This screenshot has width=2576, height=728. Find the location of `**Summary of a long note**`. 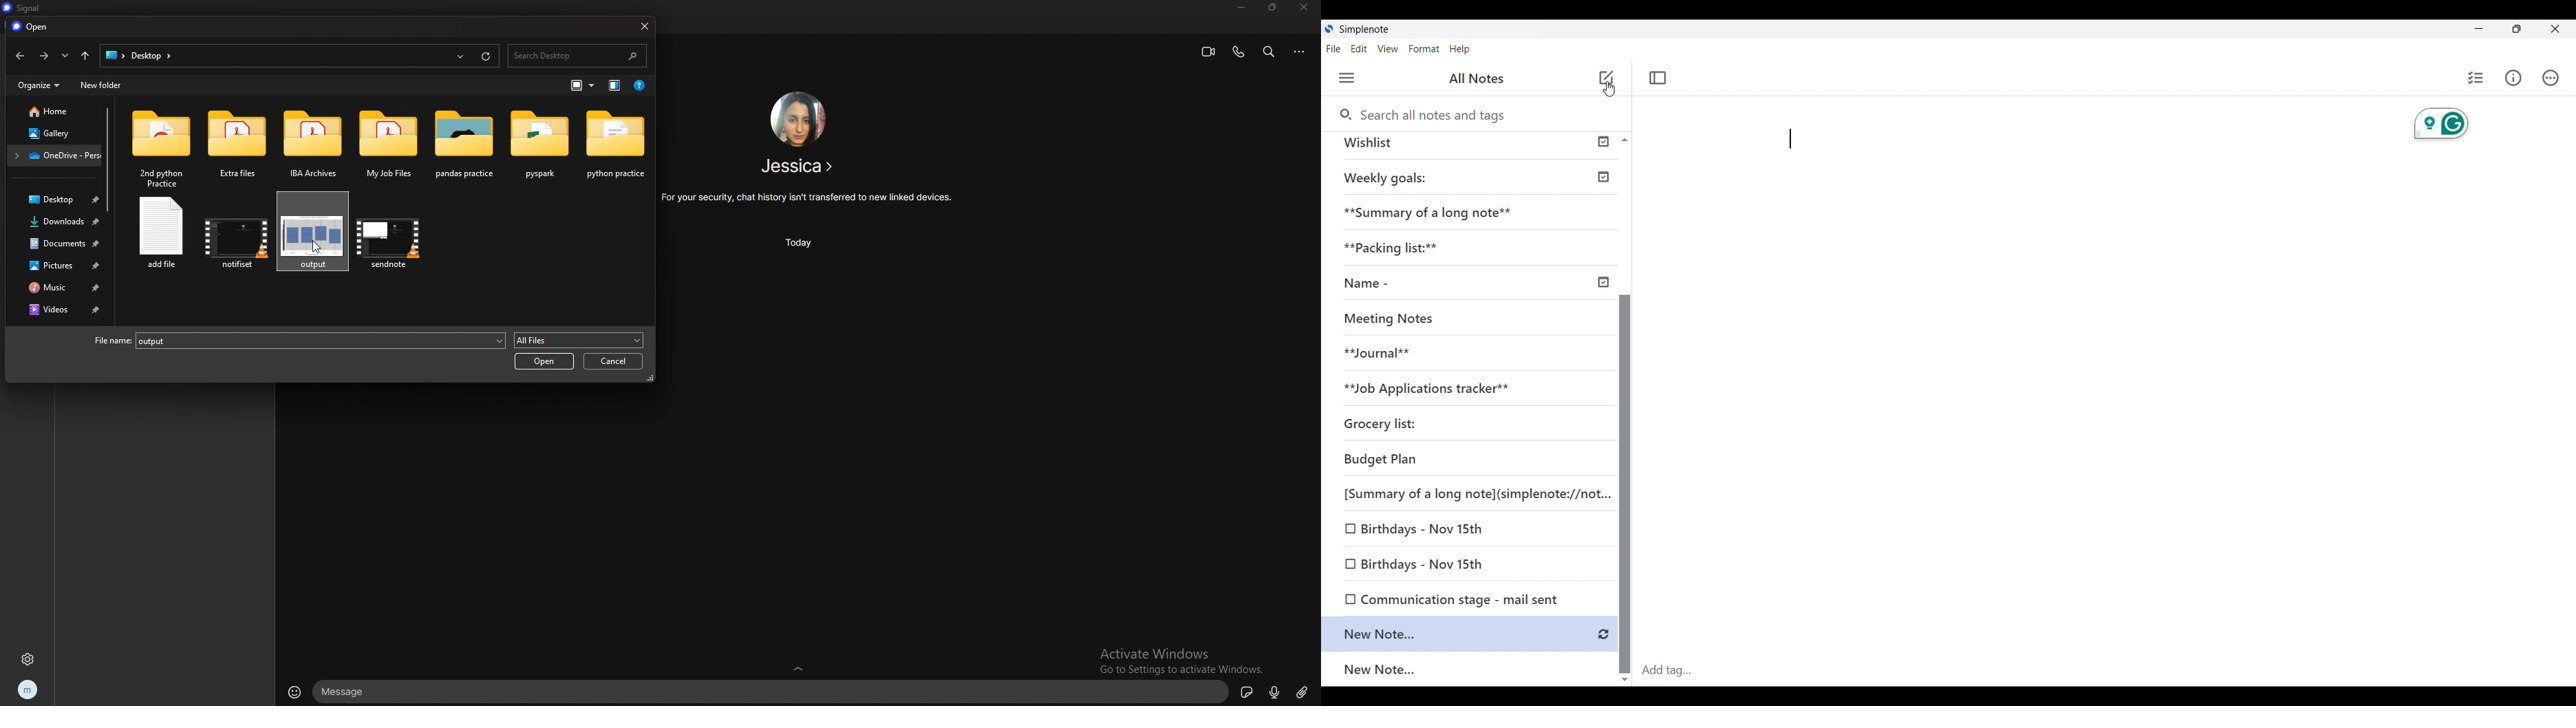

**Summary of a long note** is located at coordinates (1435, 211).